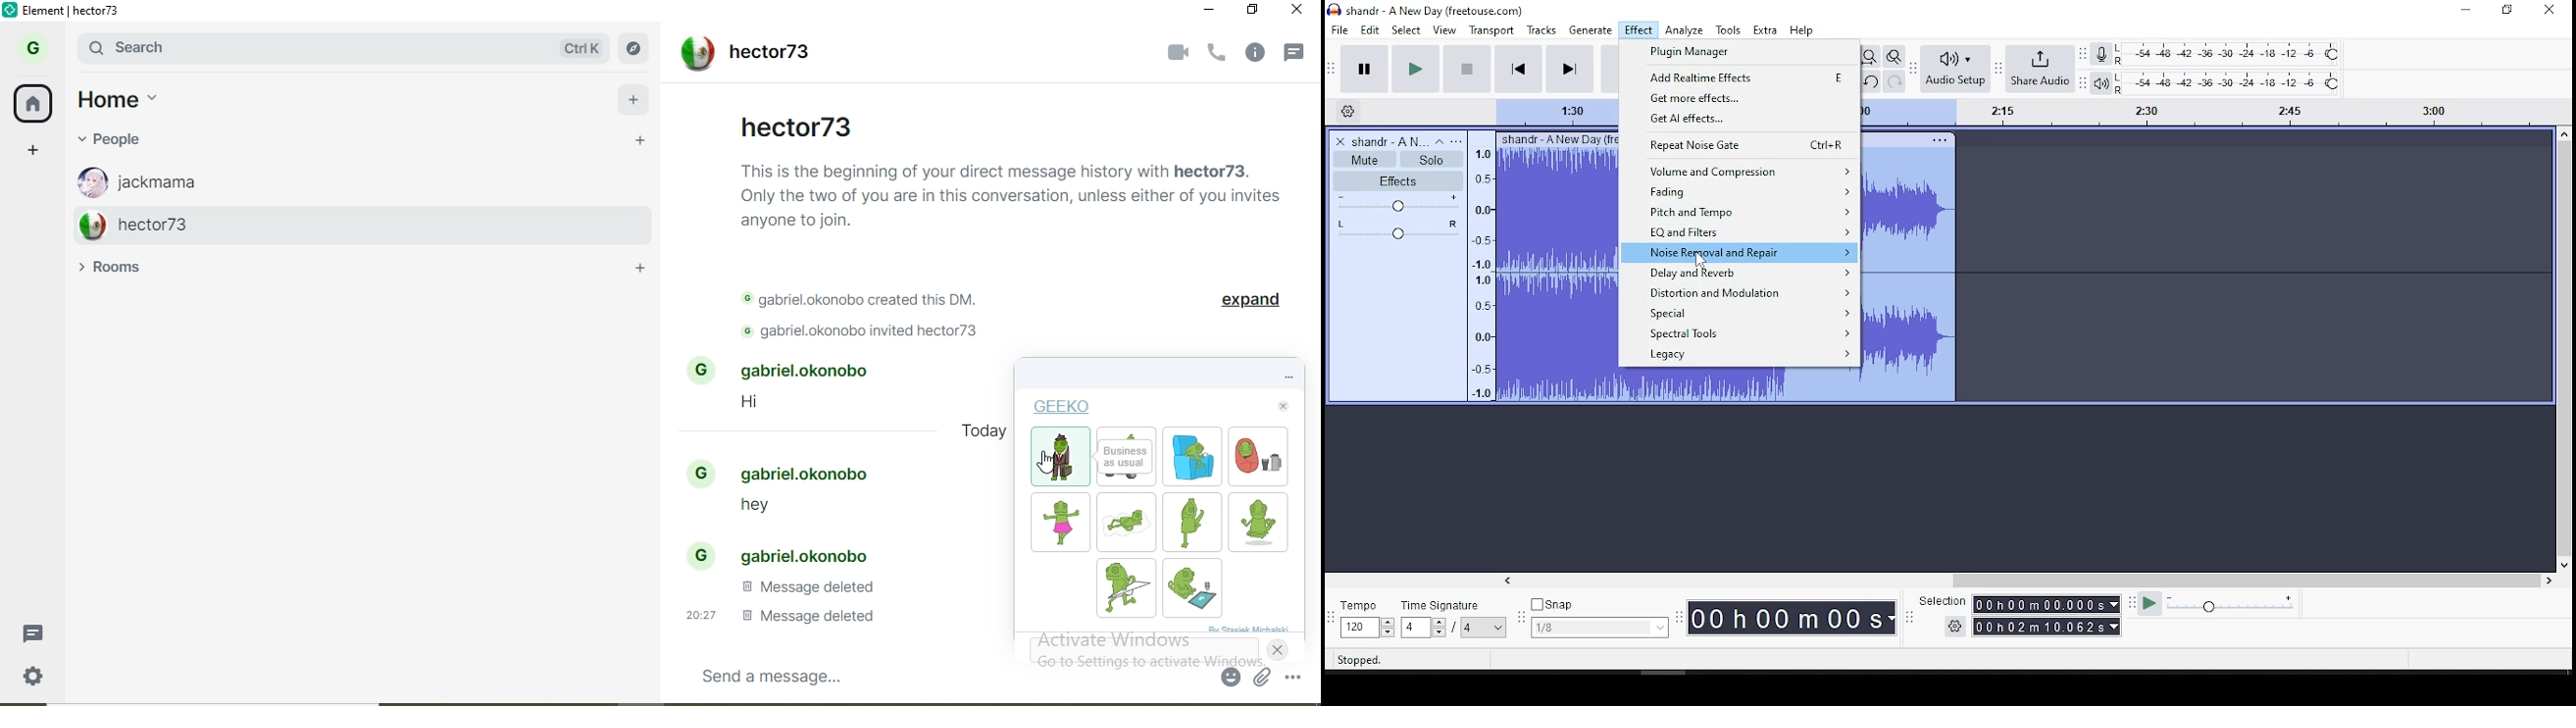 The width and height of the screenshot is (2576, 728). I want to click on EQ and filter, so click(1739, 231).